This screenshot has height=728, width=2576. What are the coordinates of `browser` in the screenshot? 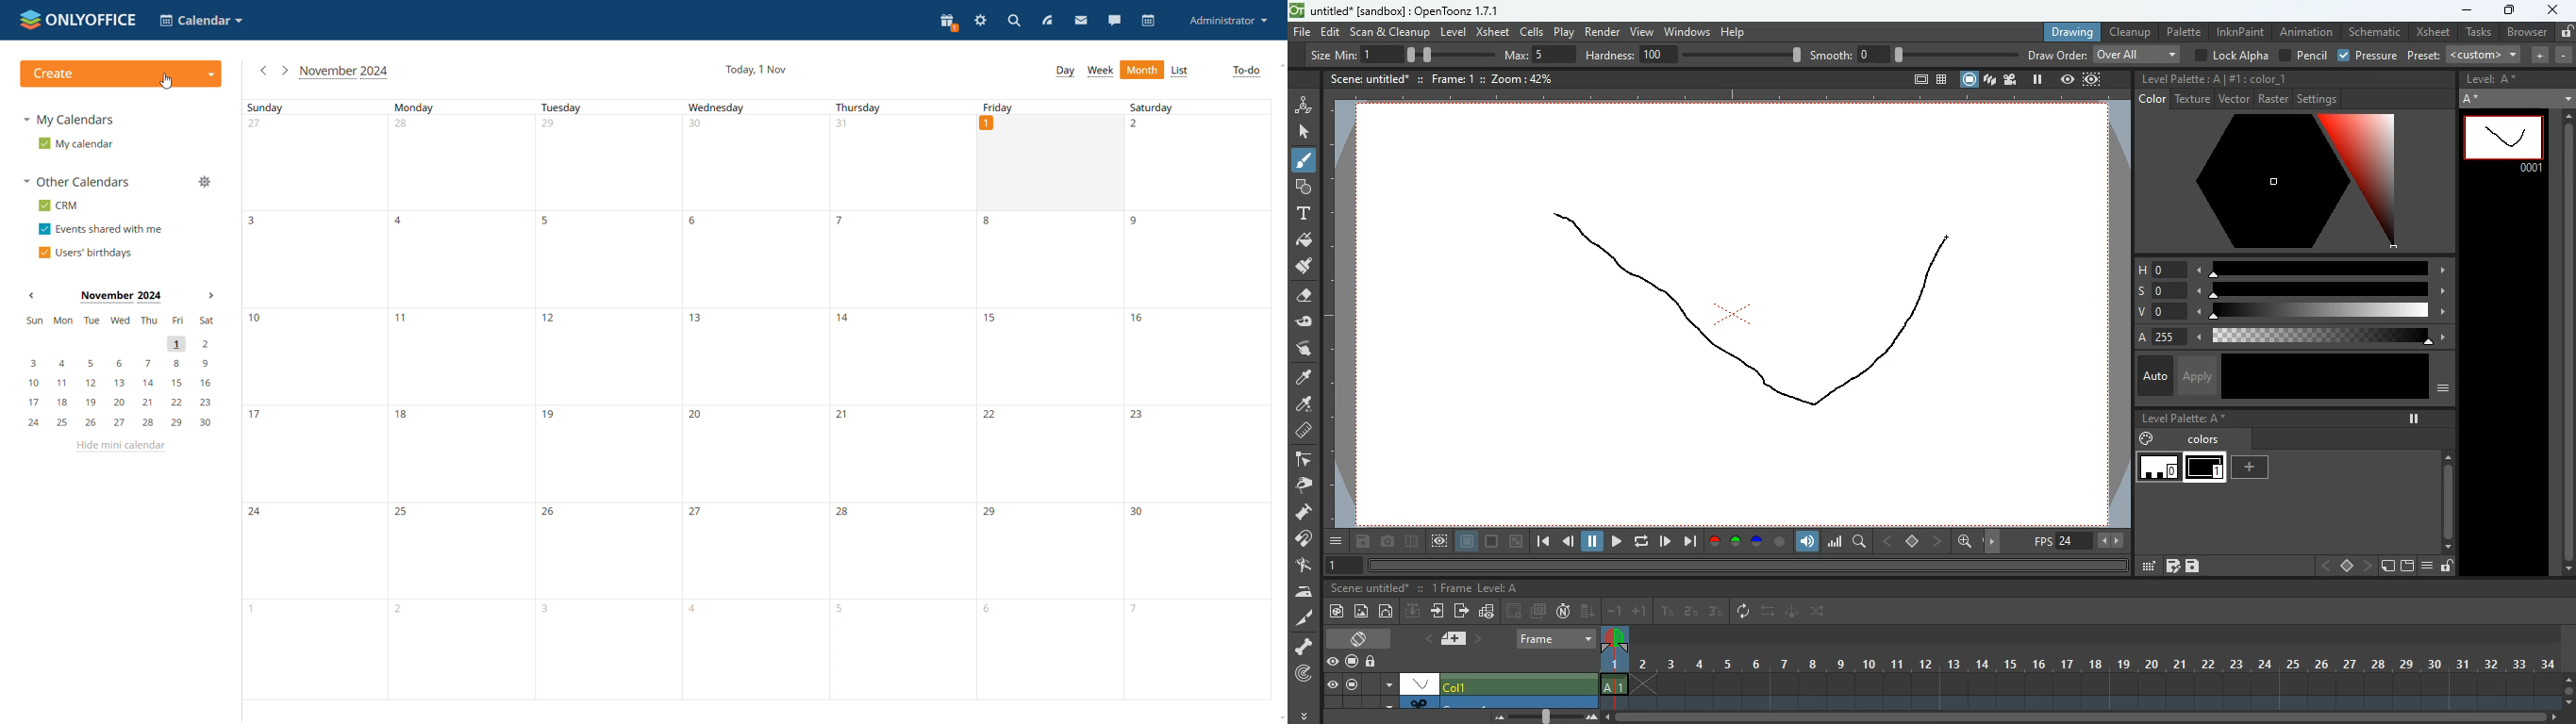 It's located at (2526, 33).